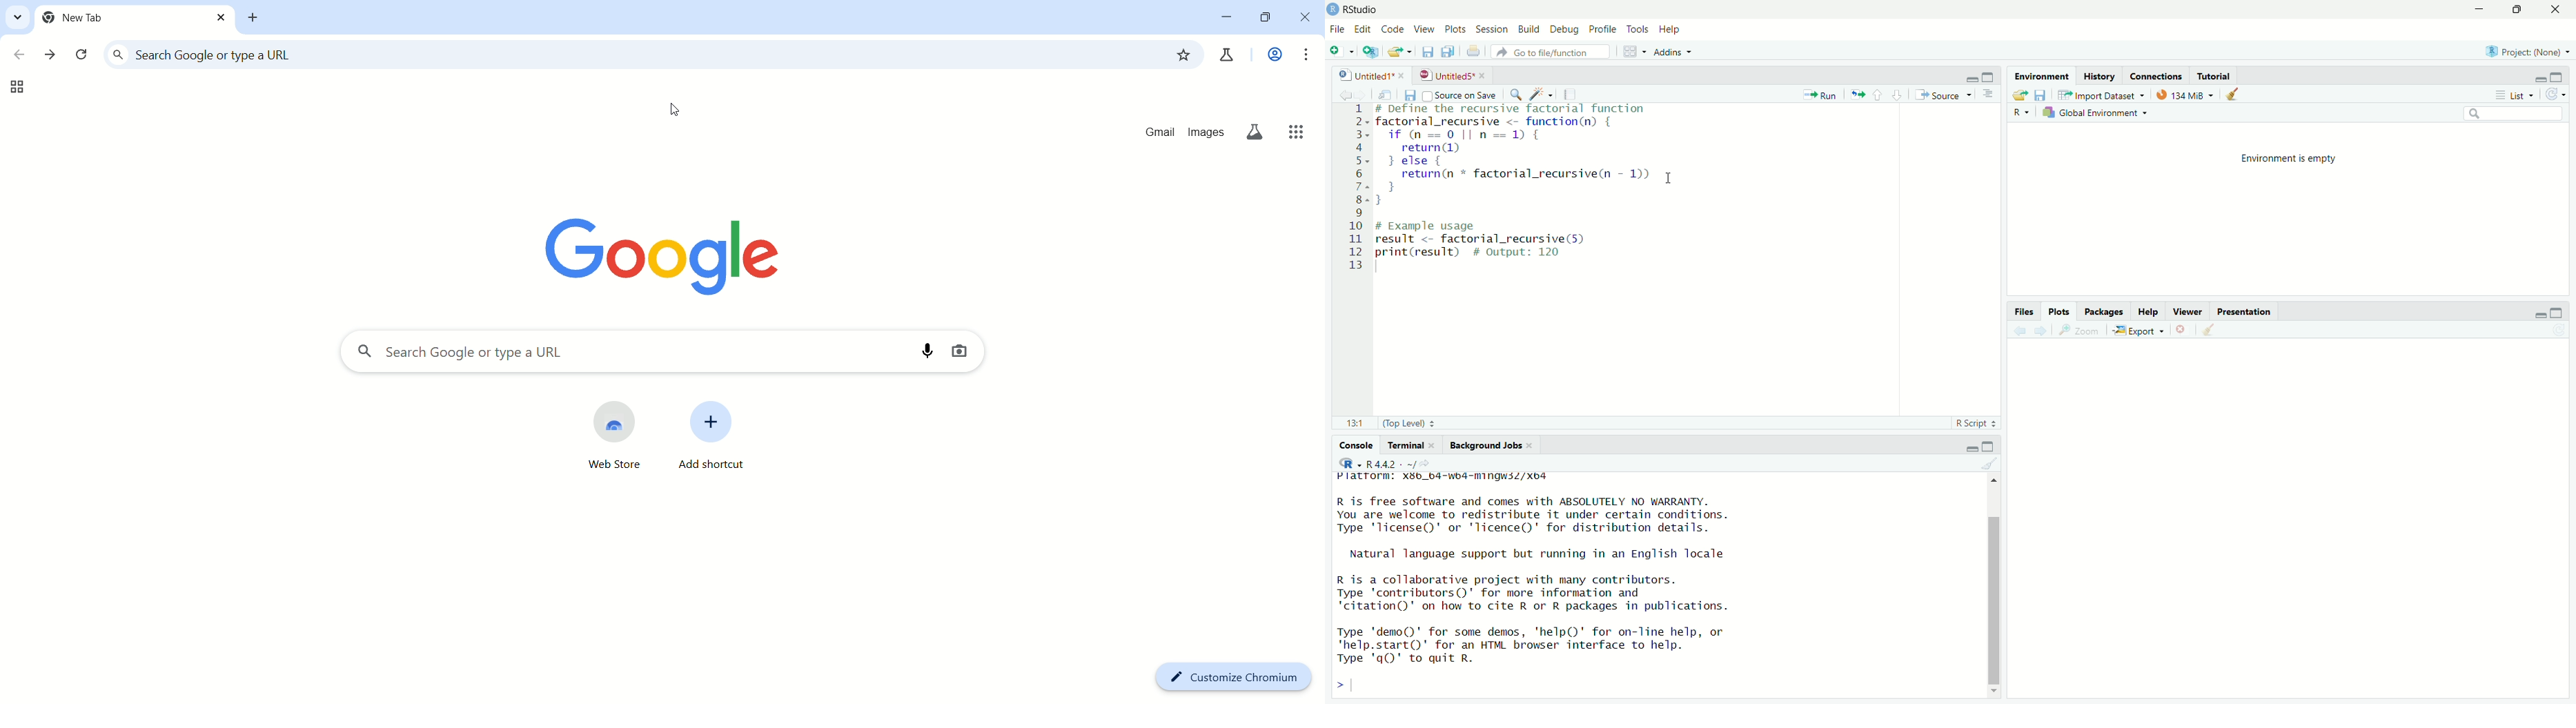 The height and width of the screenshot is (728, 2576). What do you see at coordinates (2150, 310) in the screenshot?
I see `Help` at bounding box center [2150, 310].